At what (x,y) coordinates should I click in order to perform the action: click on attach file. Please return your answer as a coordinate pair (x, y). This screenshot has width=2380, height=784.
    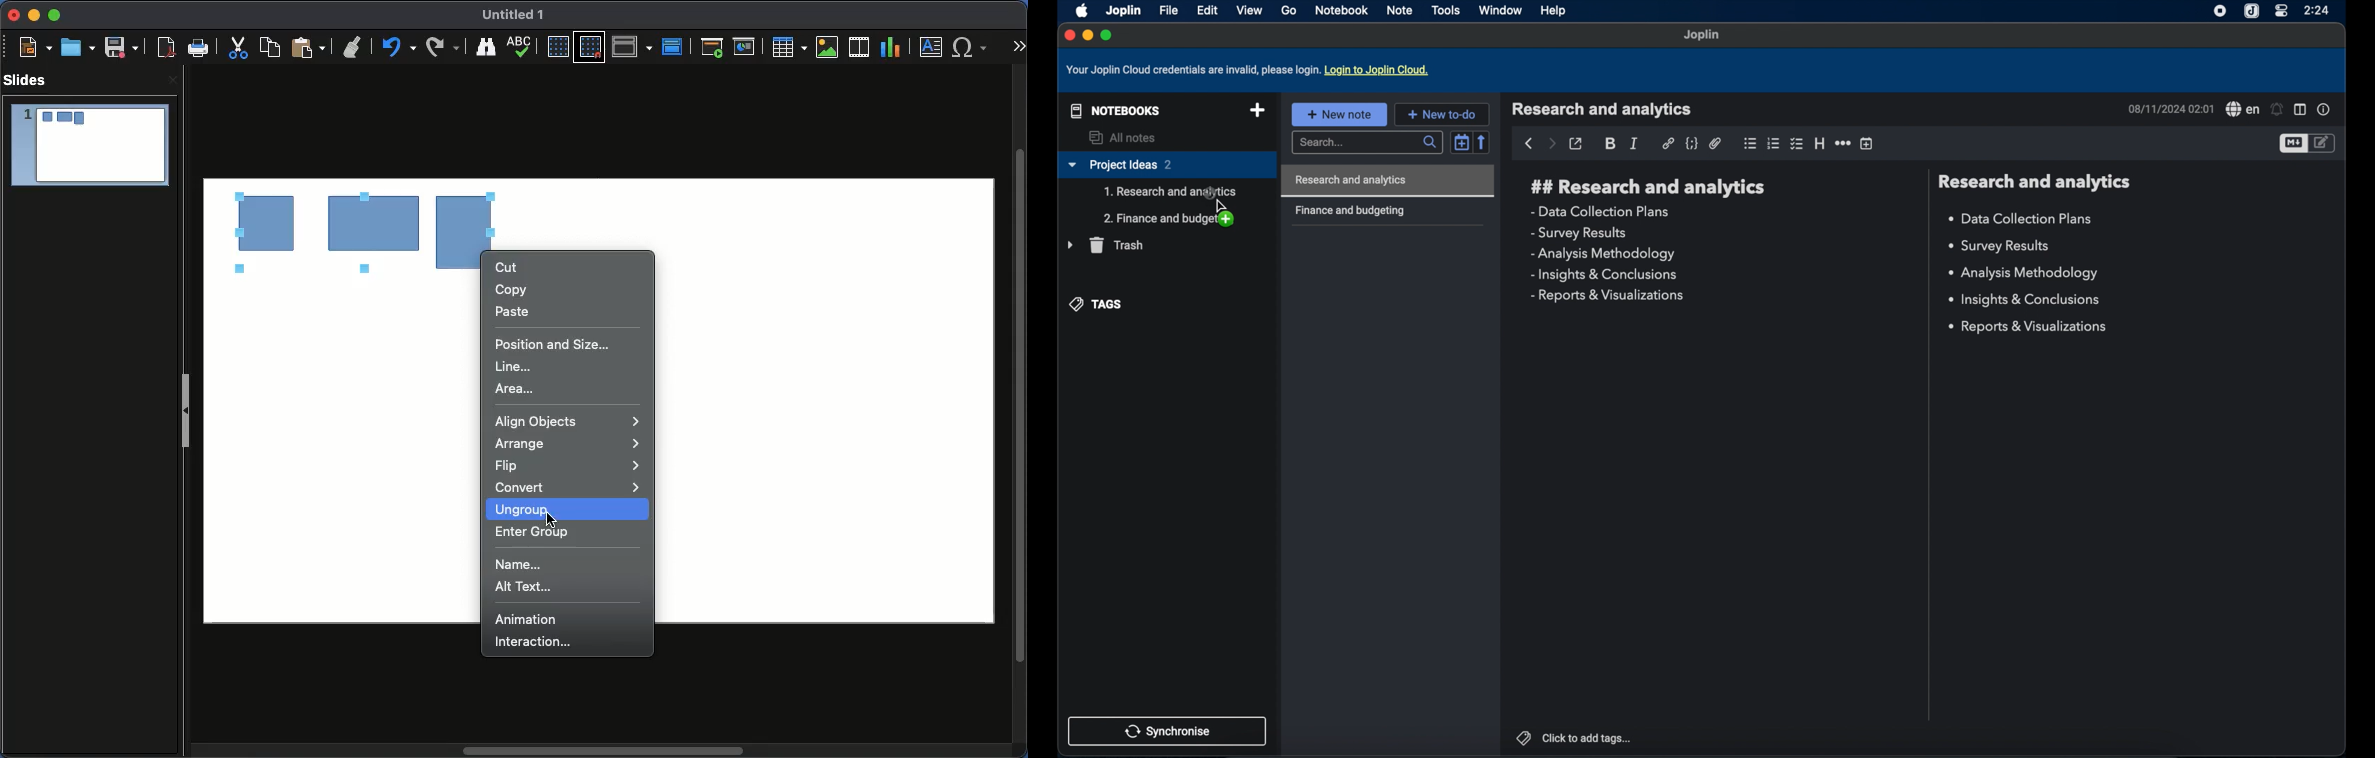
    Looking at the image, I should click on (1716, 143).